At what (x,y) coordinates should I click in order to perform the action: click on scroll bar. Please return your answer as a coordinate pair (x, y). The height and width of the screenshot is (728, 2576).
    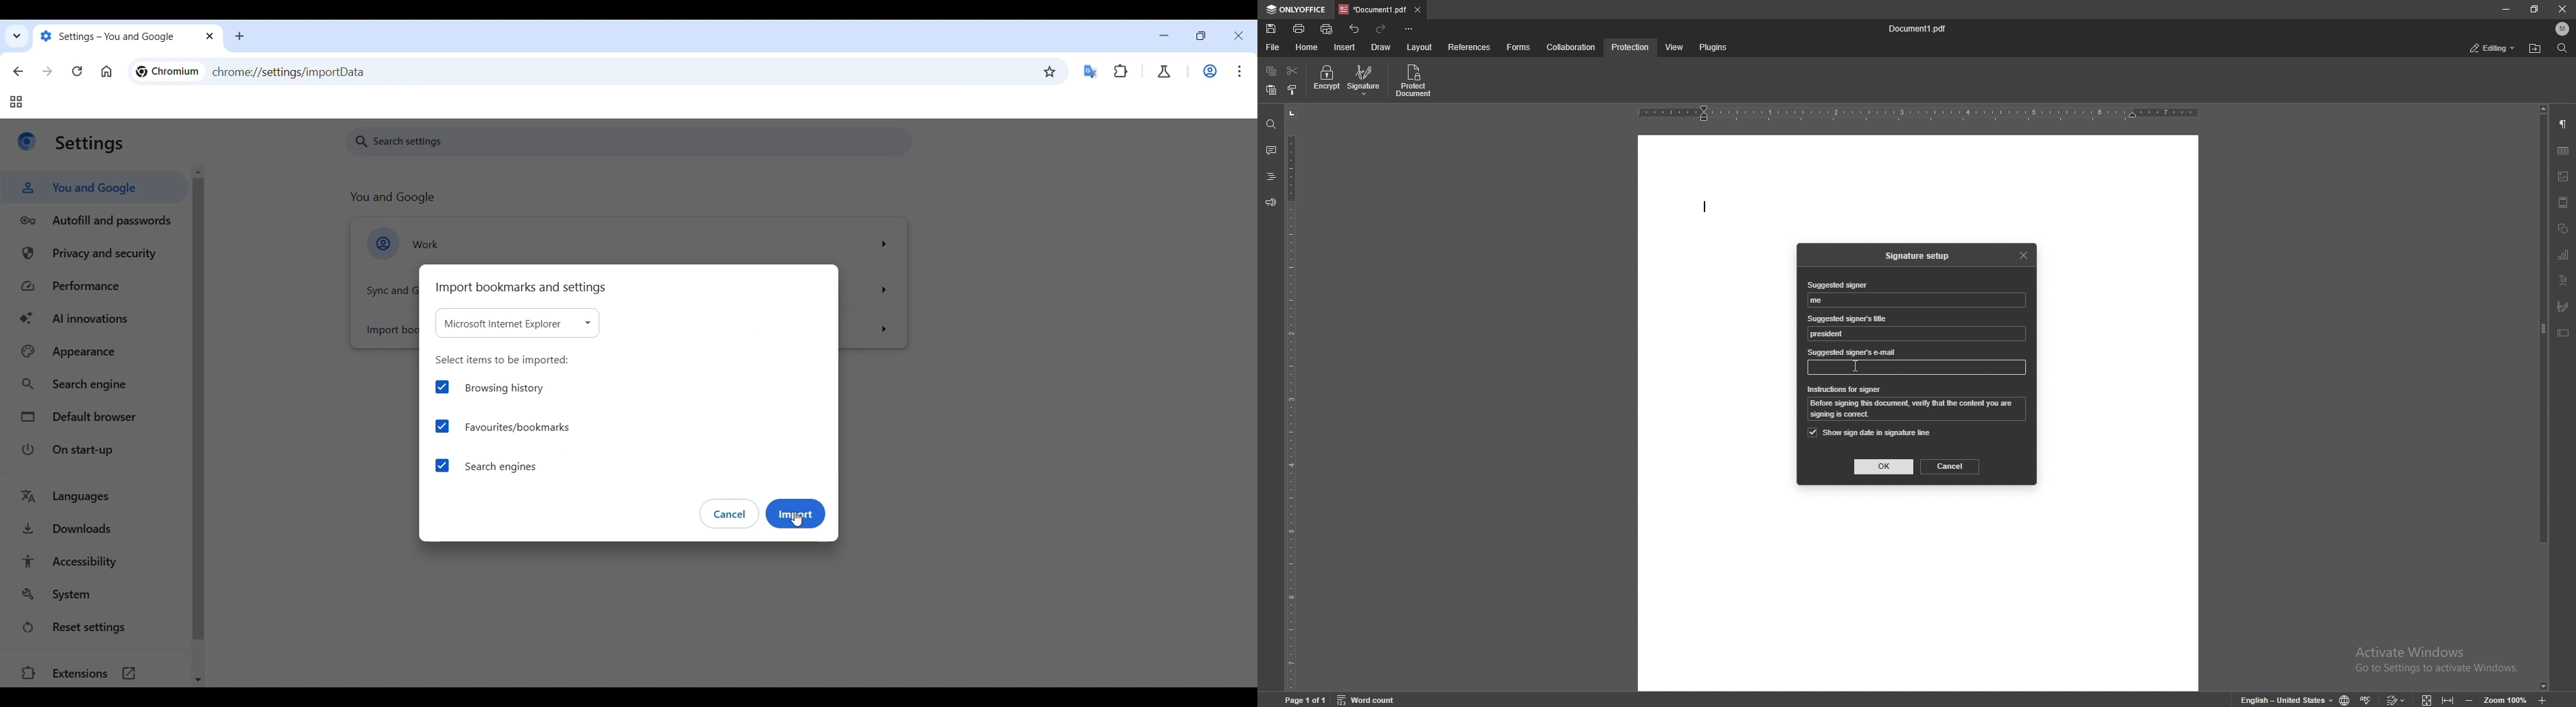
    Looking at the image, I should click on (2544, 398).